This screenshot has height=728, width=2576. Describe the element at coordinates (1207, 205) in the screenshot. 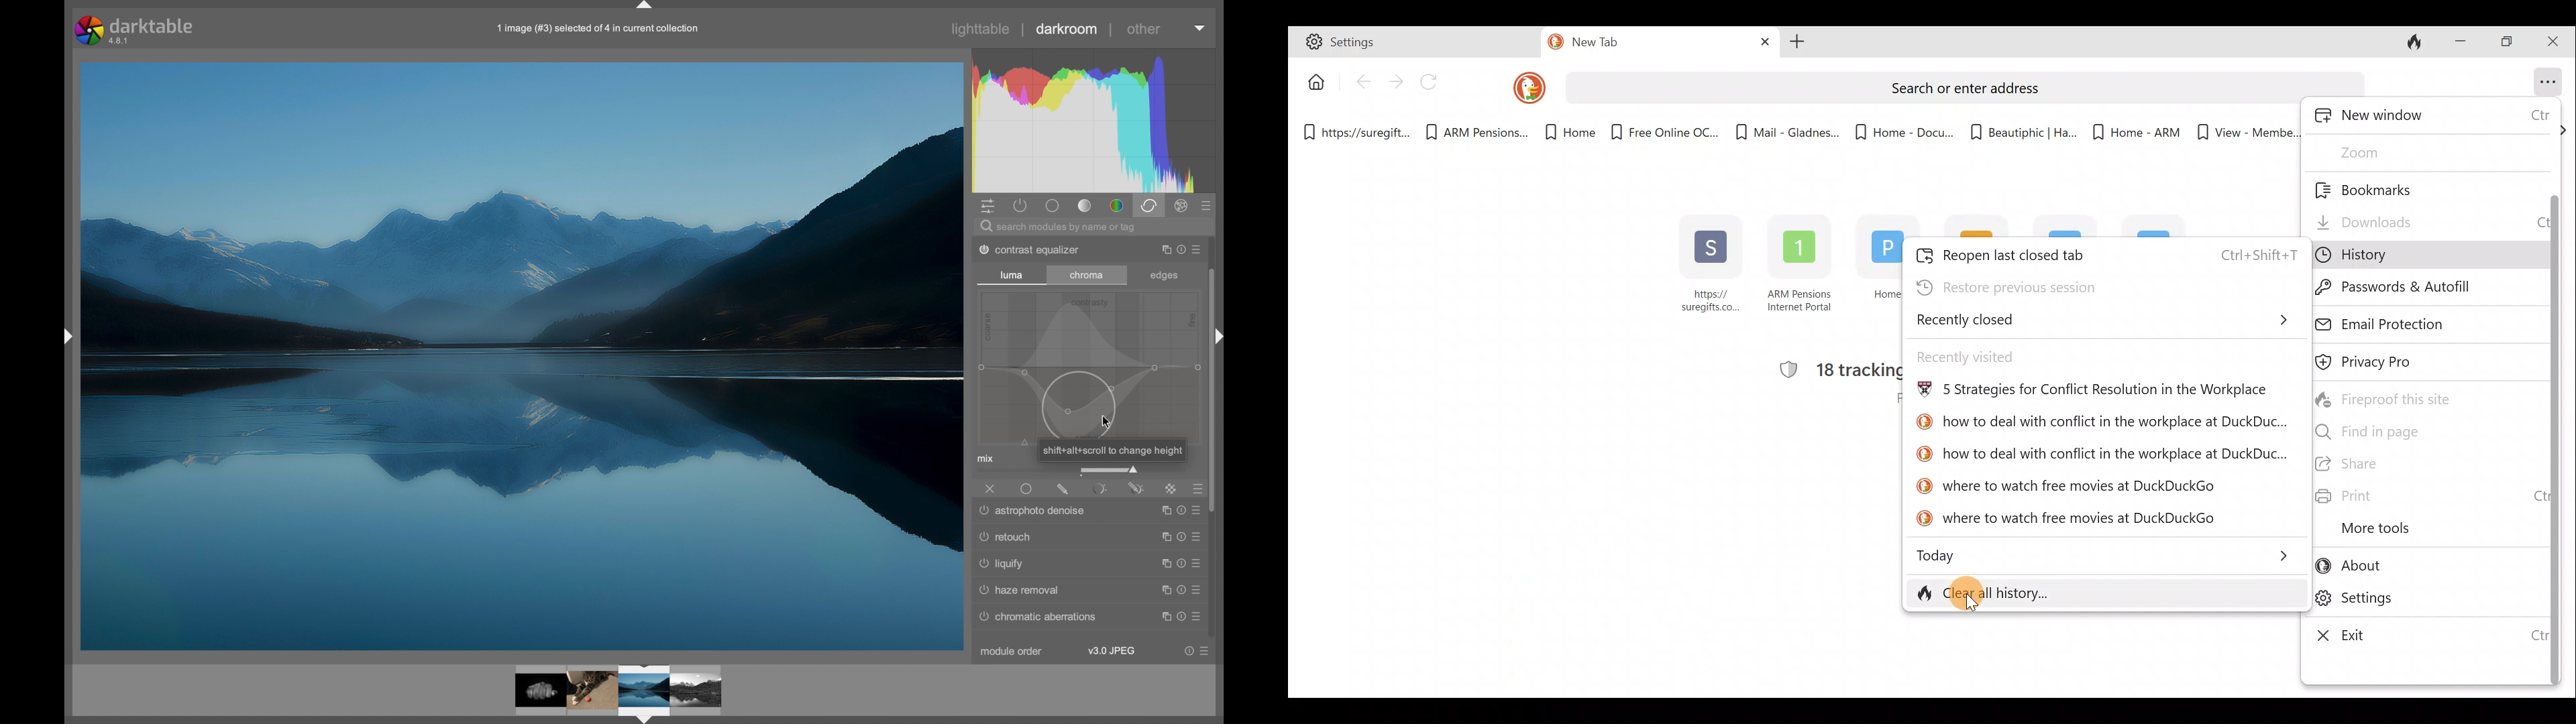

I see `presets` at that location.